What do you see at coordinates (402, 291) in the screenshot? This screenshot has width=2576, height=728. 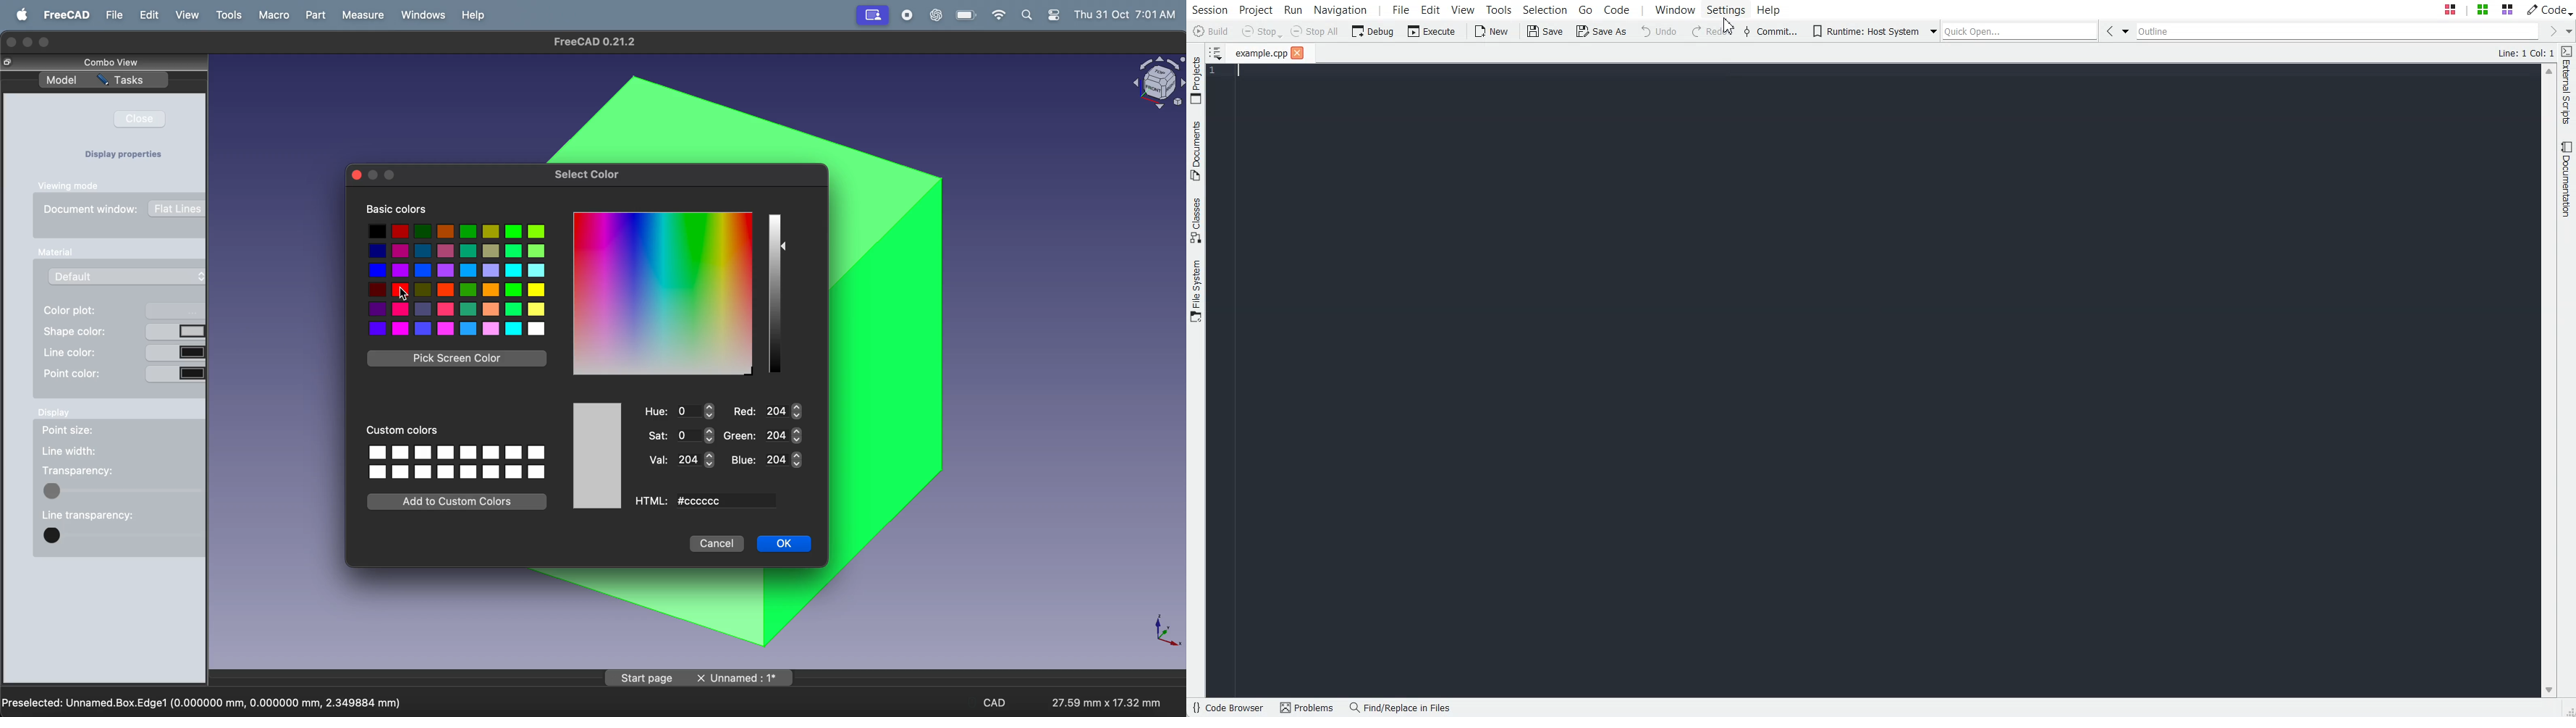 I see `cursor` at bounding box center [402, 291].